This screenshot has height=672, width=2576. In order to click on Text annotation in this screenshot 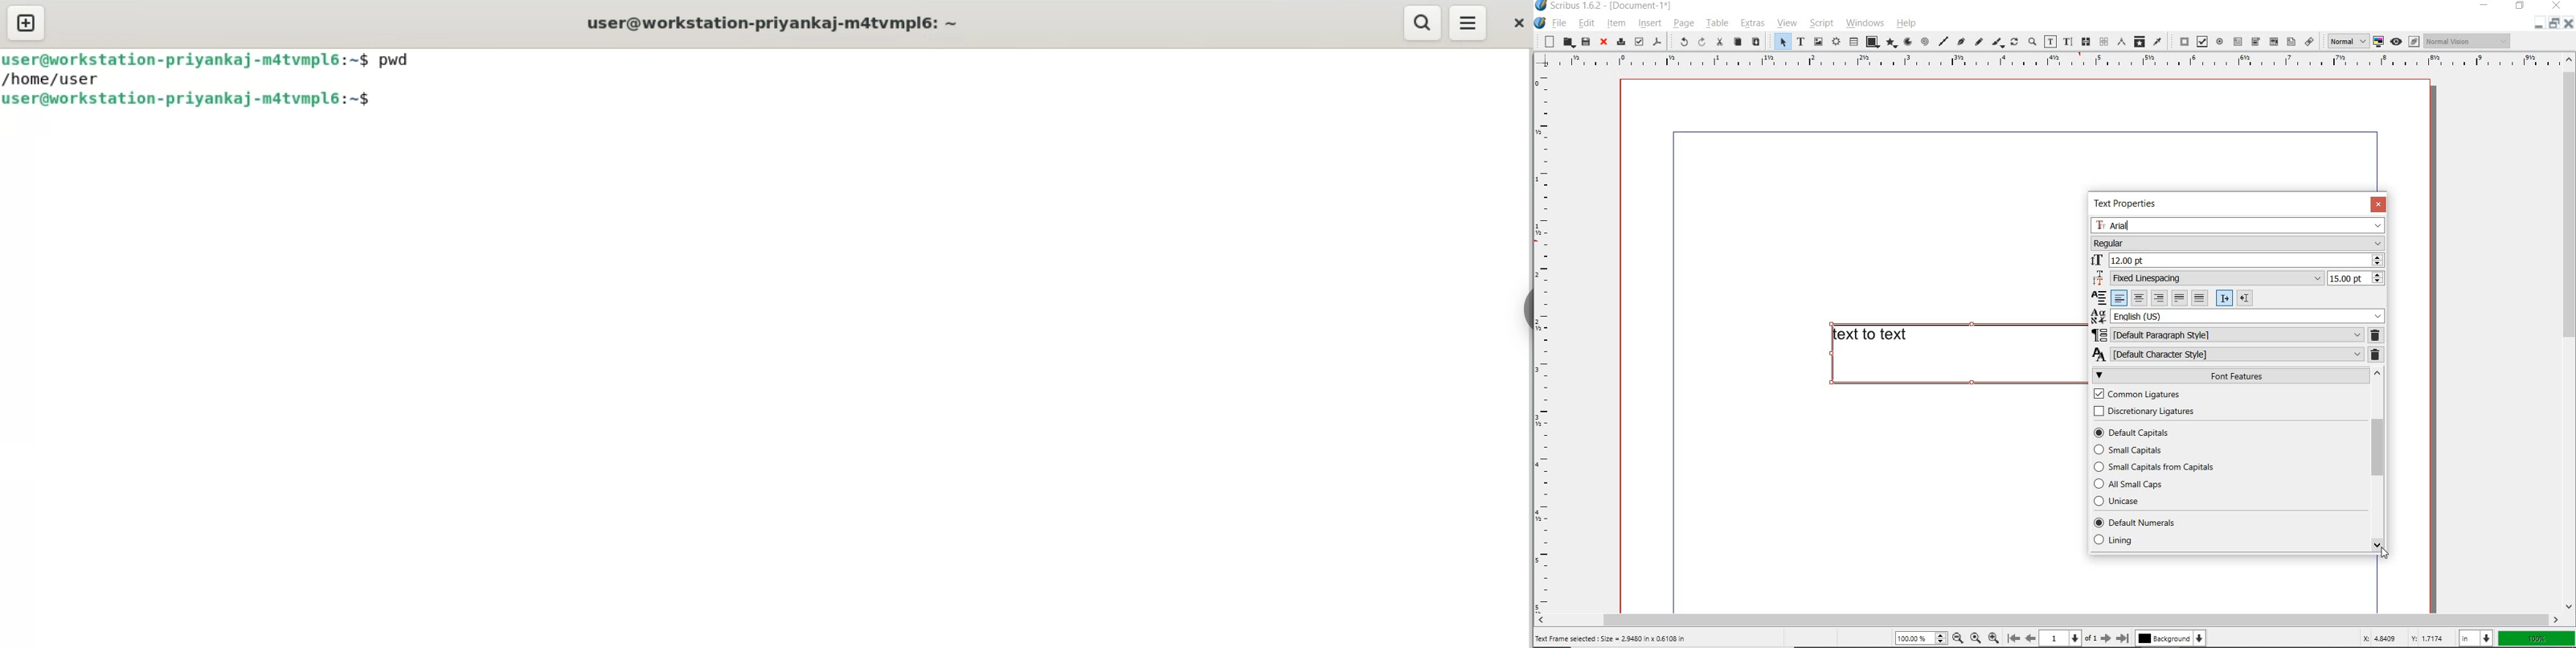, I will do `click(2291, 43)`.